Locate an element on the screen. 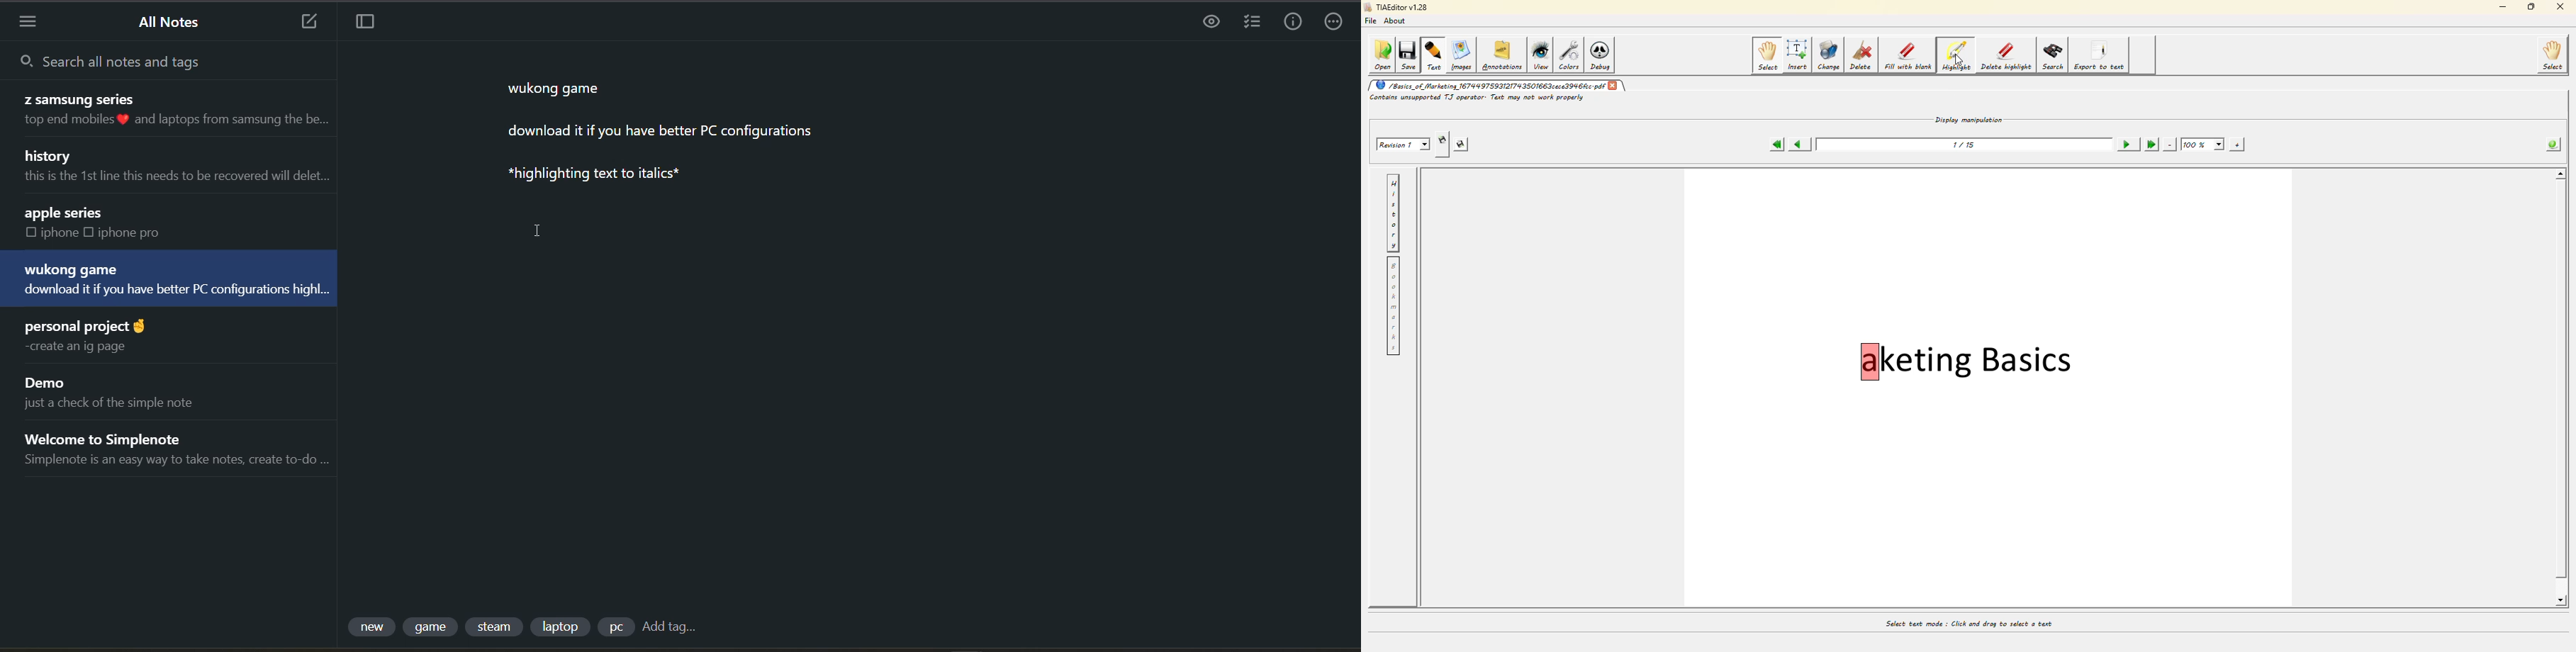  first page is located at coordinates (1774, 144).